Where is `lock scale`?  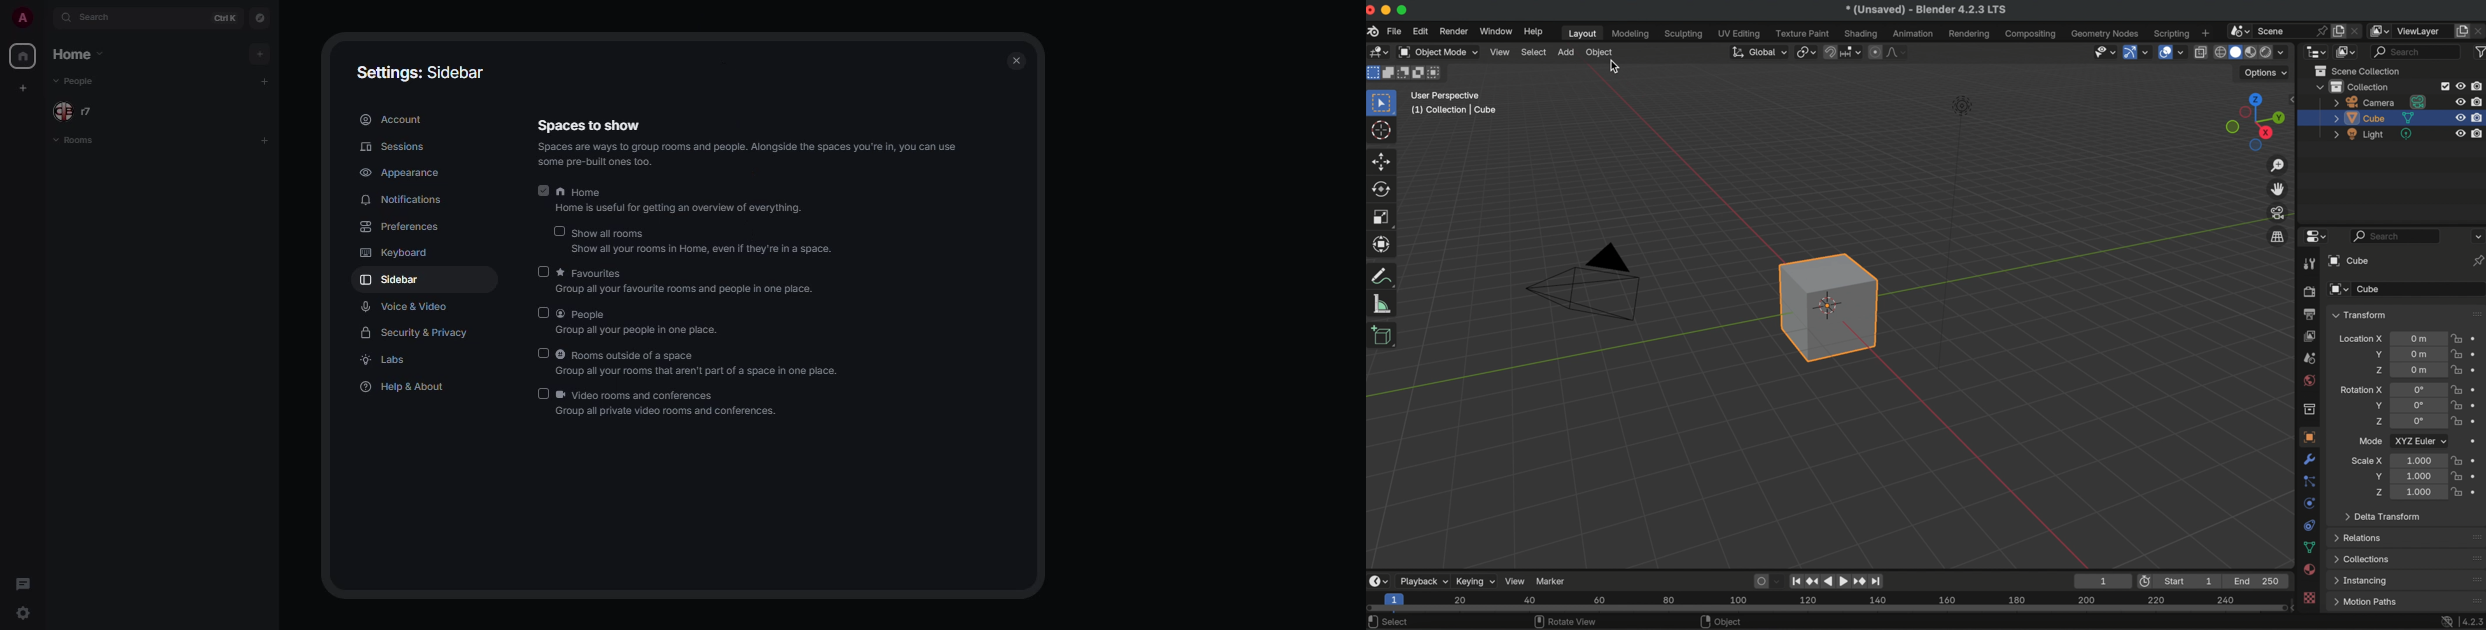 lock scale is located at coordinates (2458, 490).